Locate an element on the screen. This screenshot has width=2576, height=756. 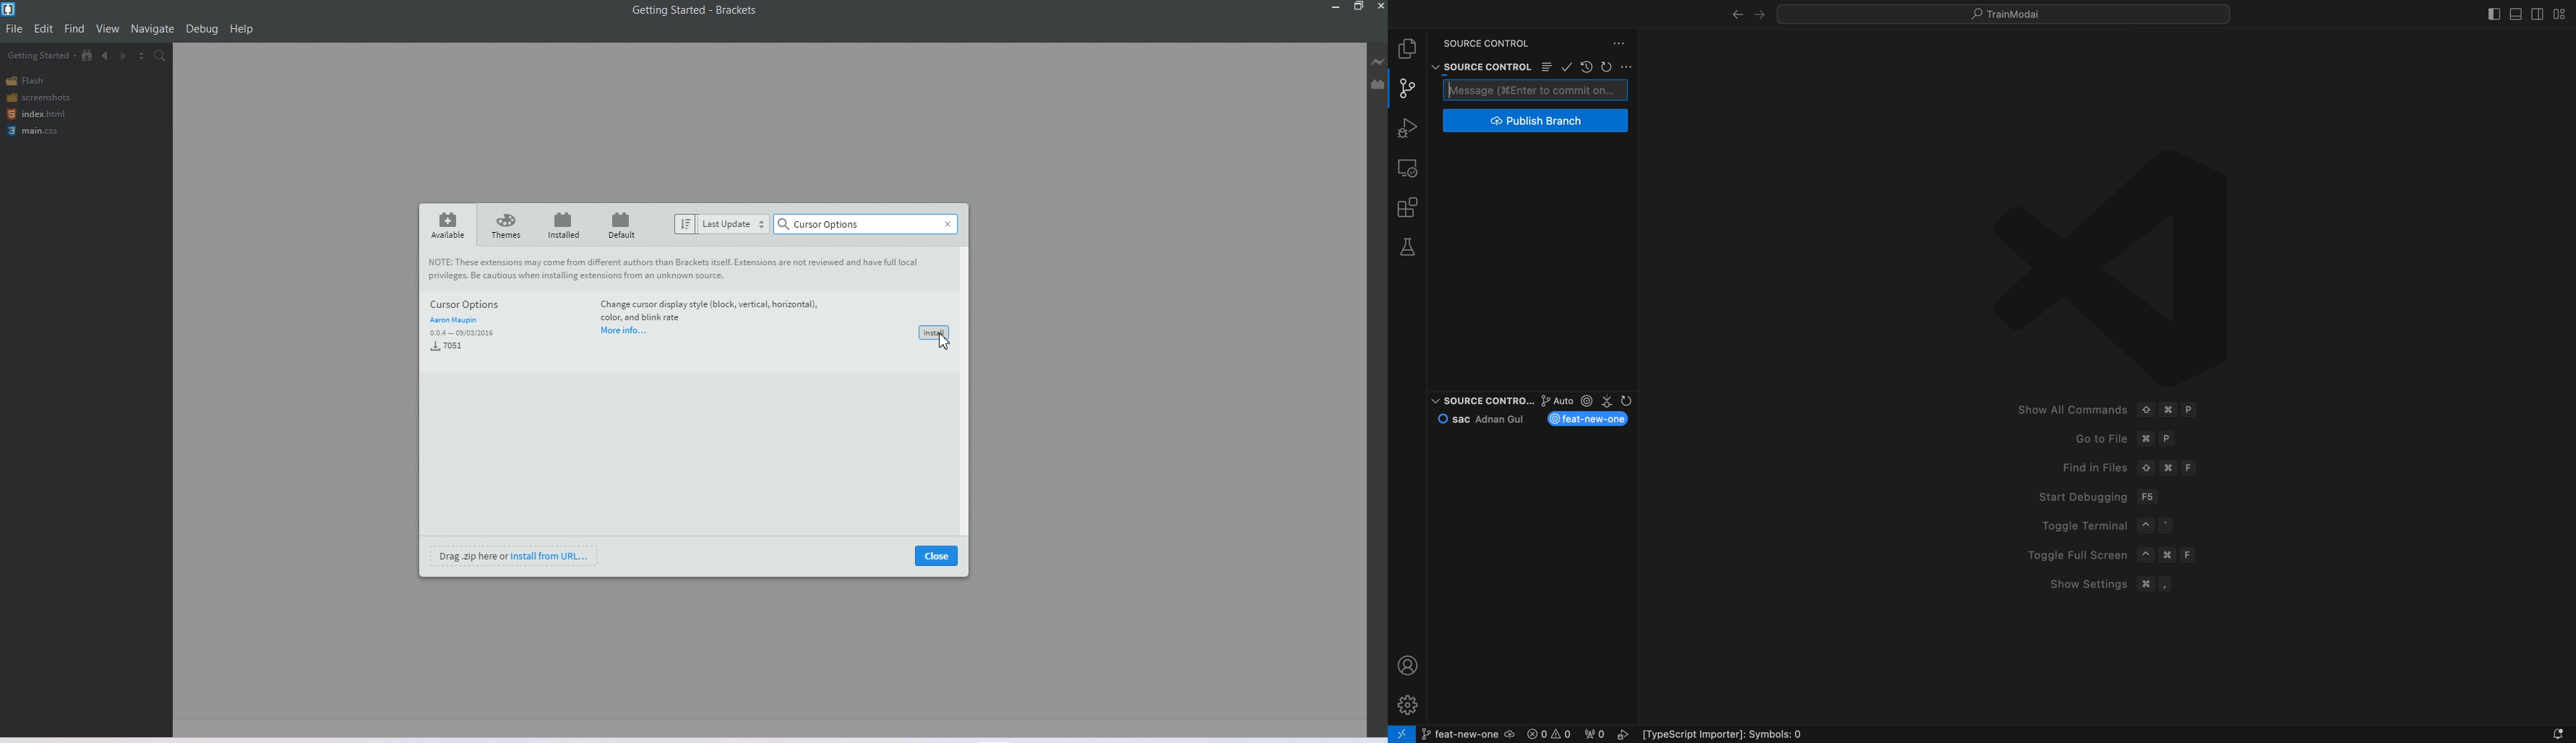
source is located at coordinates (1478, 66).